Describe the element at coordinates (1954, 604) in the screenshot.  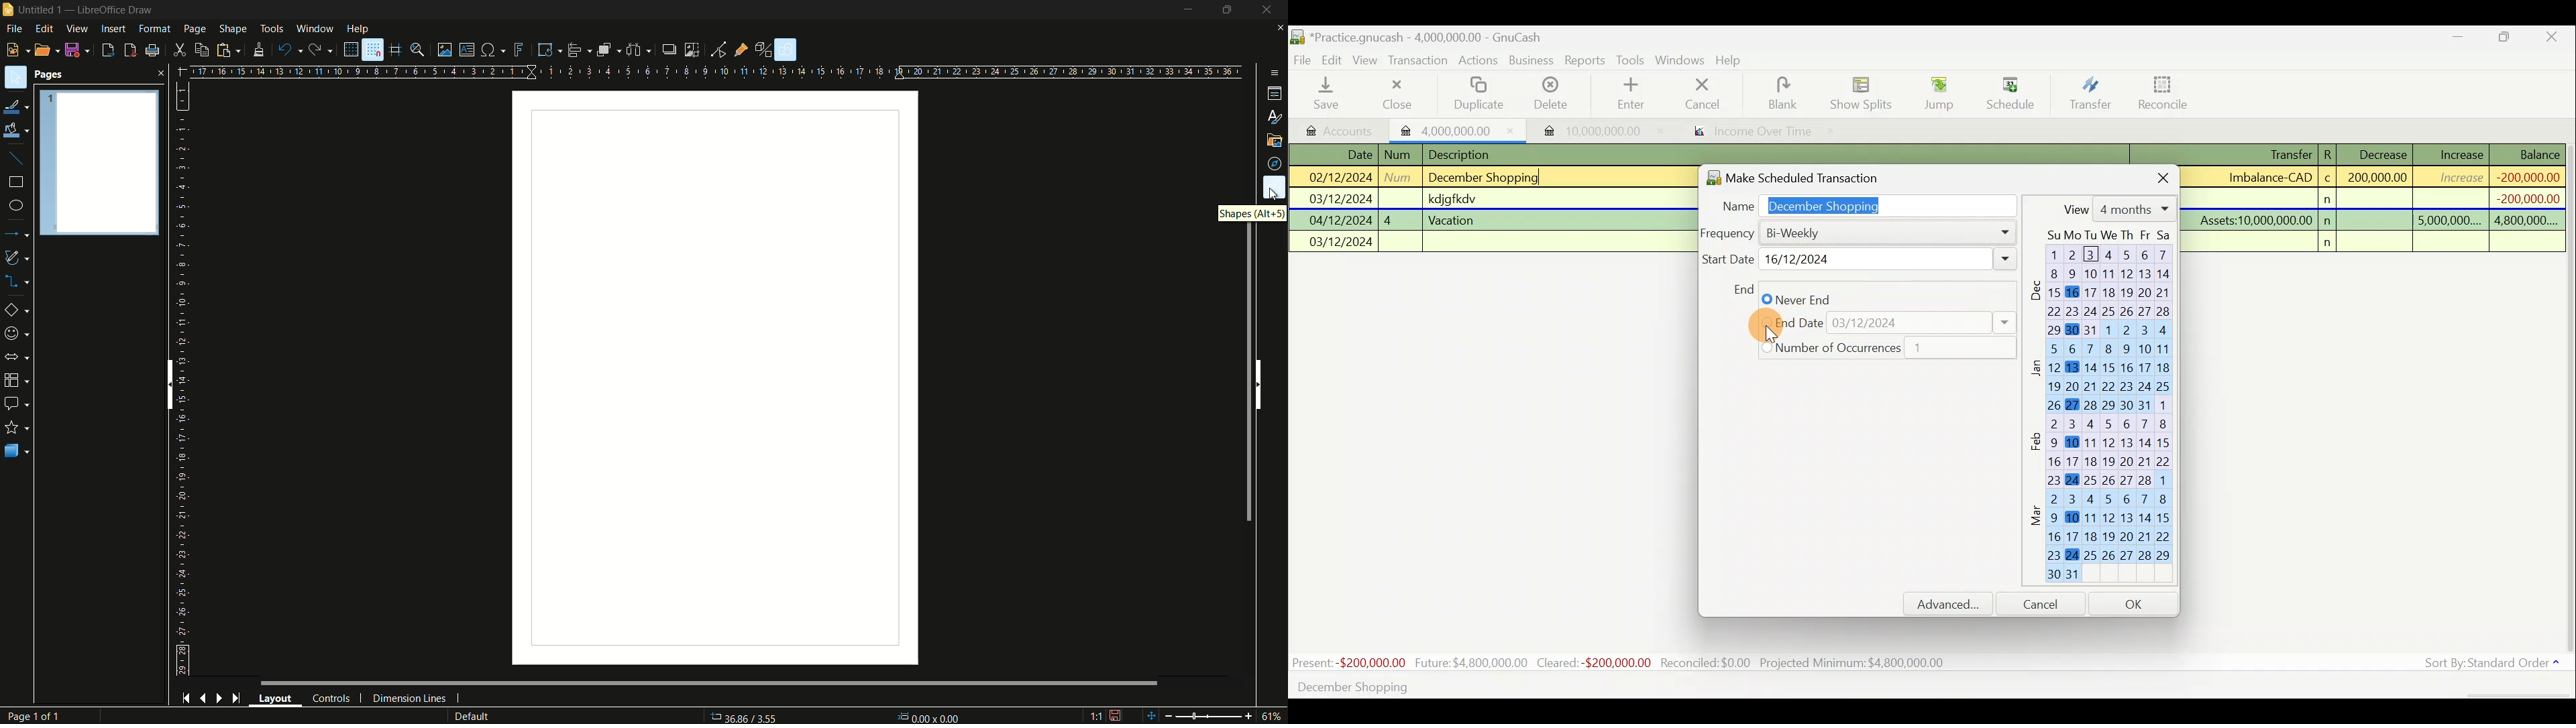
I see `Advanced` at that location.